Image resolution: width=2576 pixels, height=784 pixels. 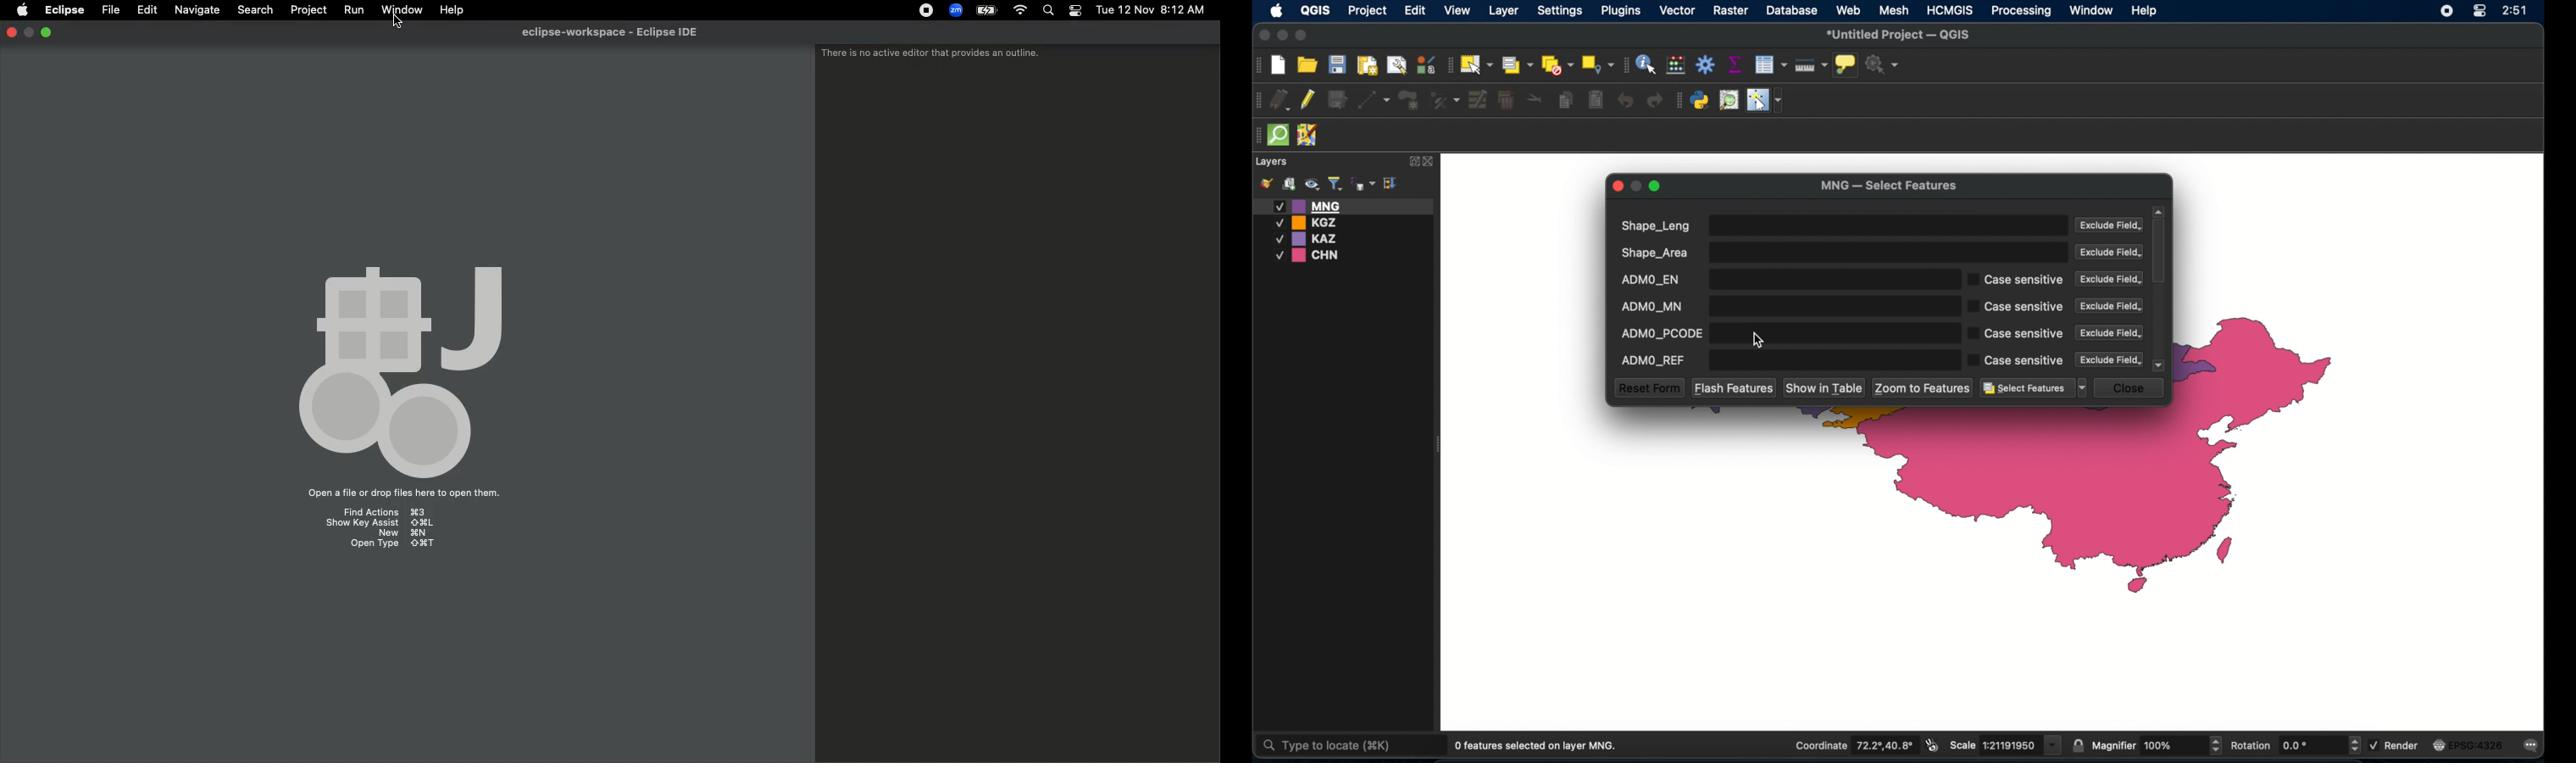 What do you see at coordinates (2022, 11) in the screenshot?
I see `processing` at bounding box center [2022, 11].